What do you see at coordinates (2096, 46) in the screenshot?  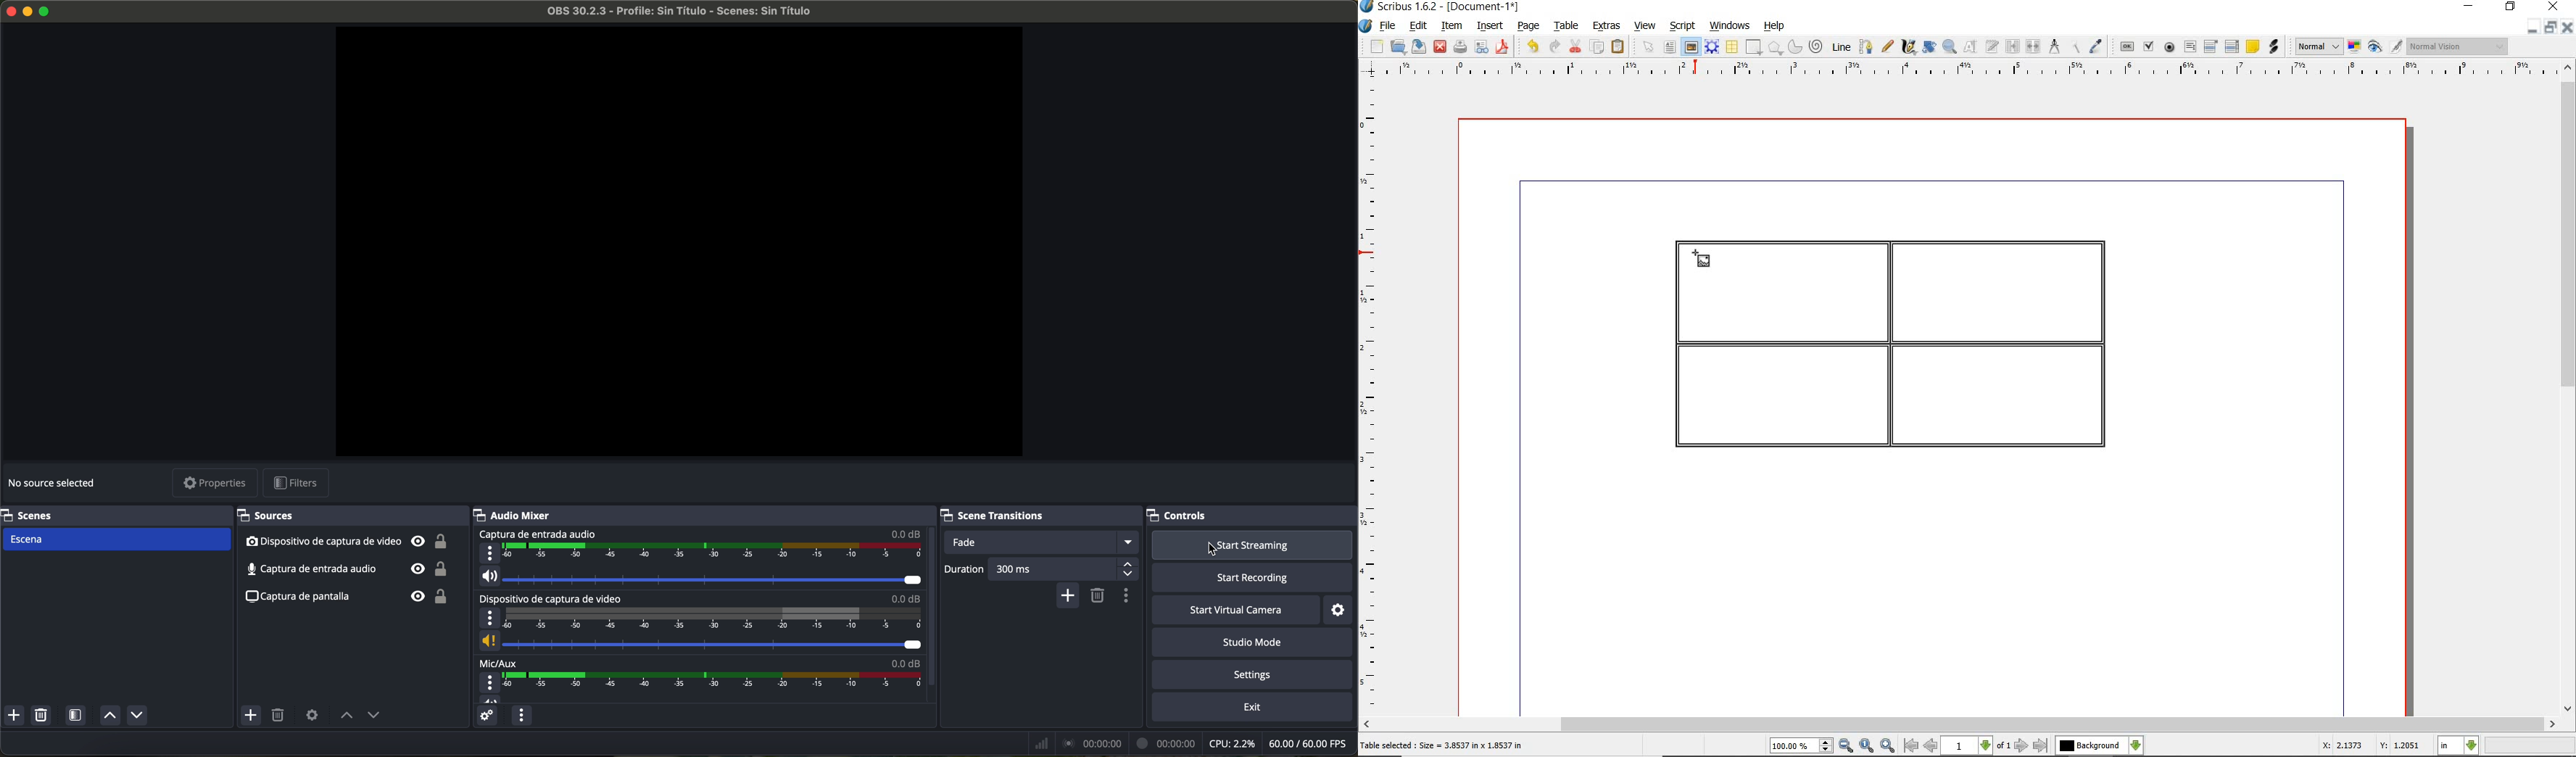 I see `eye dropper` at bounding box center [2096, 46].